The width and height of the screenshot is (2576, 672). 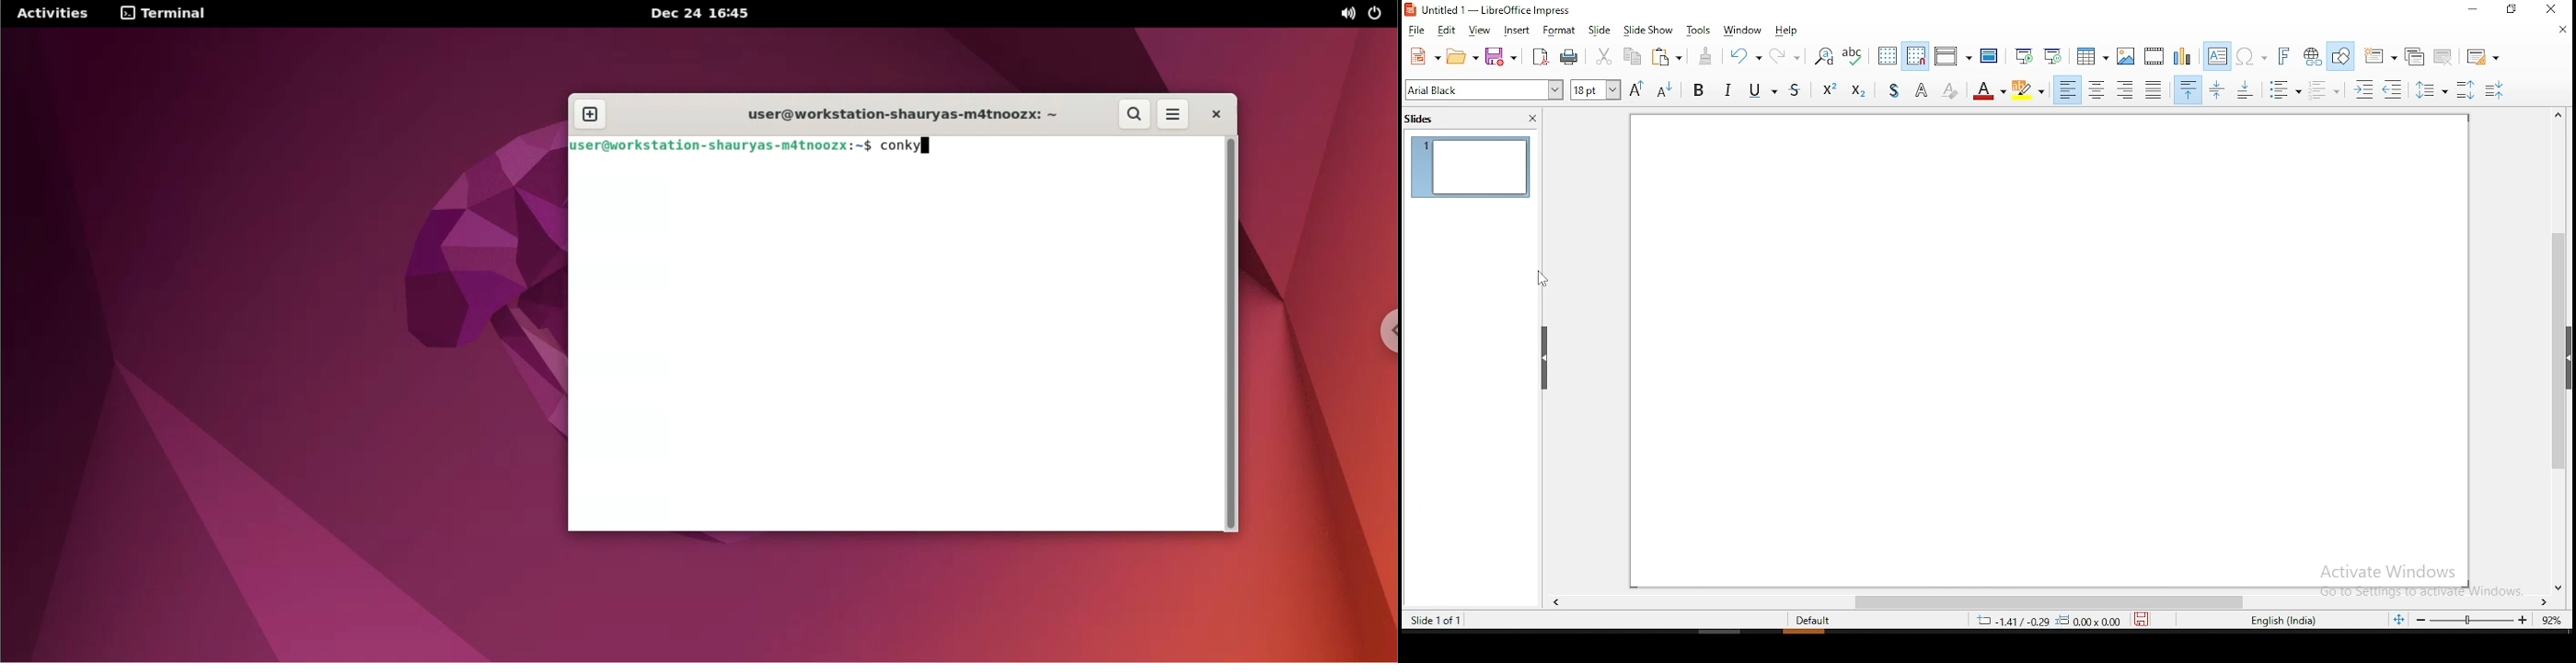 What do you see at coordinates (1599, 28) in the screenshot?
I see `slide` at bounding box center [1599, 28].